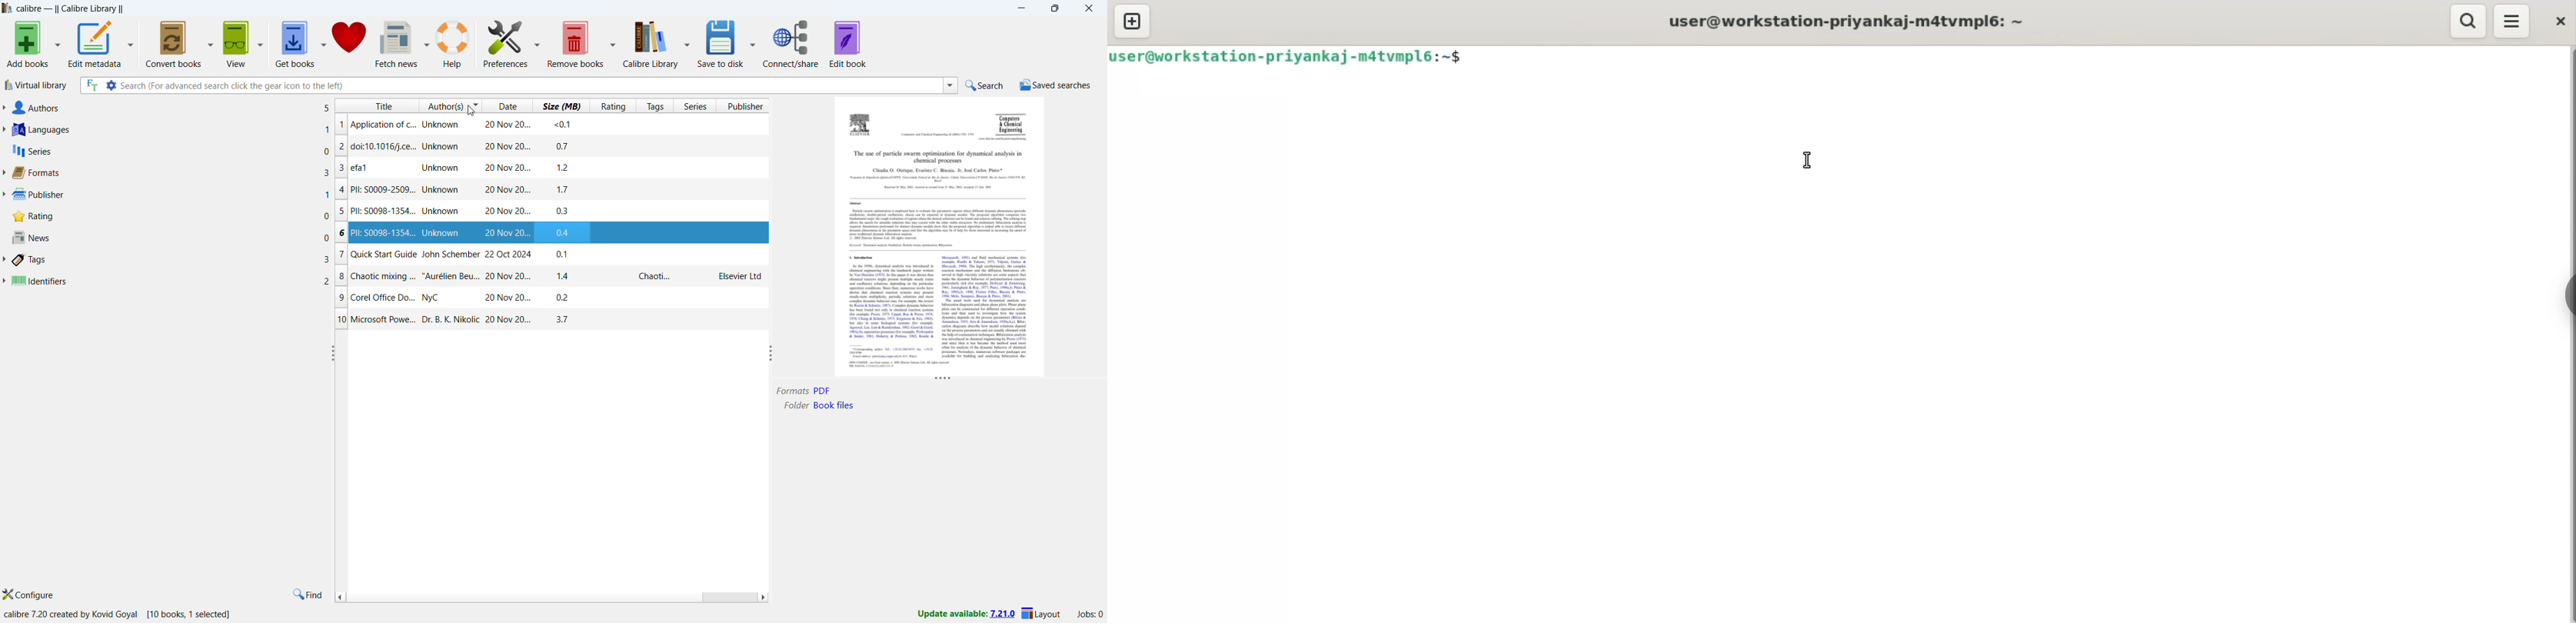 The height and width of the screenshot is (644, 2576). I want to click on Cursor, so click(470, 110).